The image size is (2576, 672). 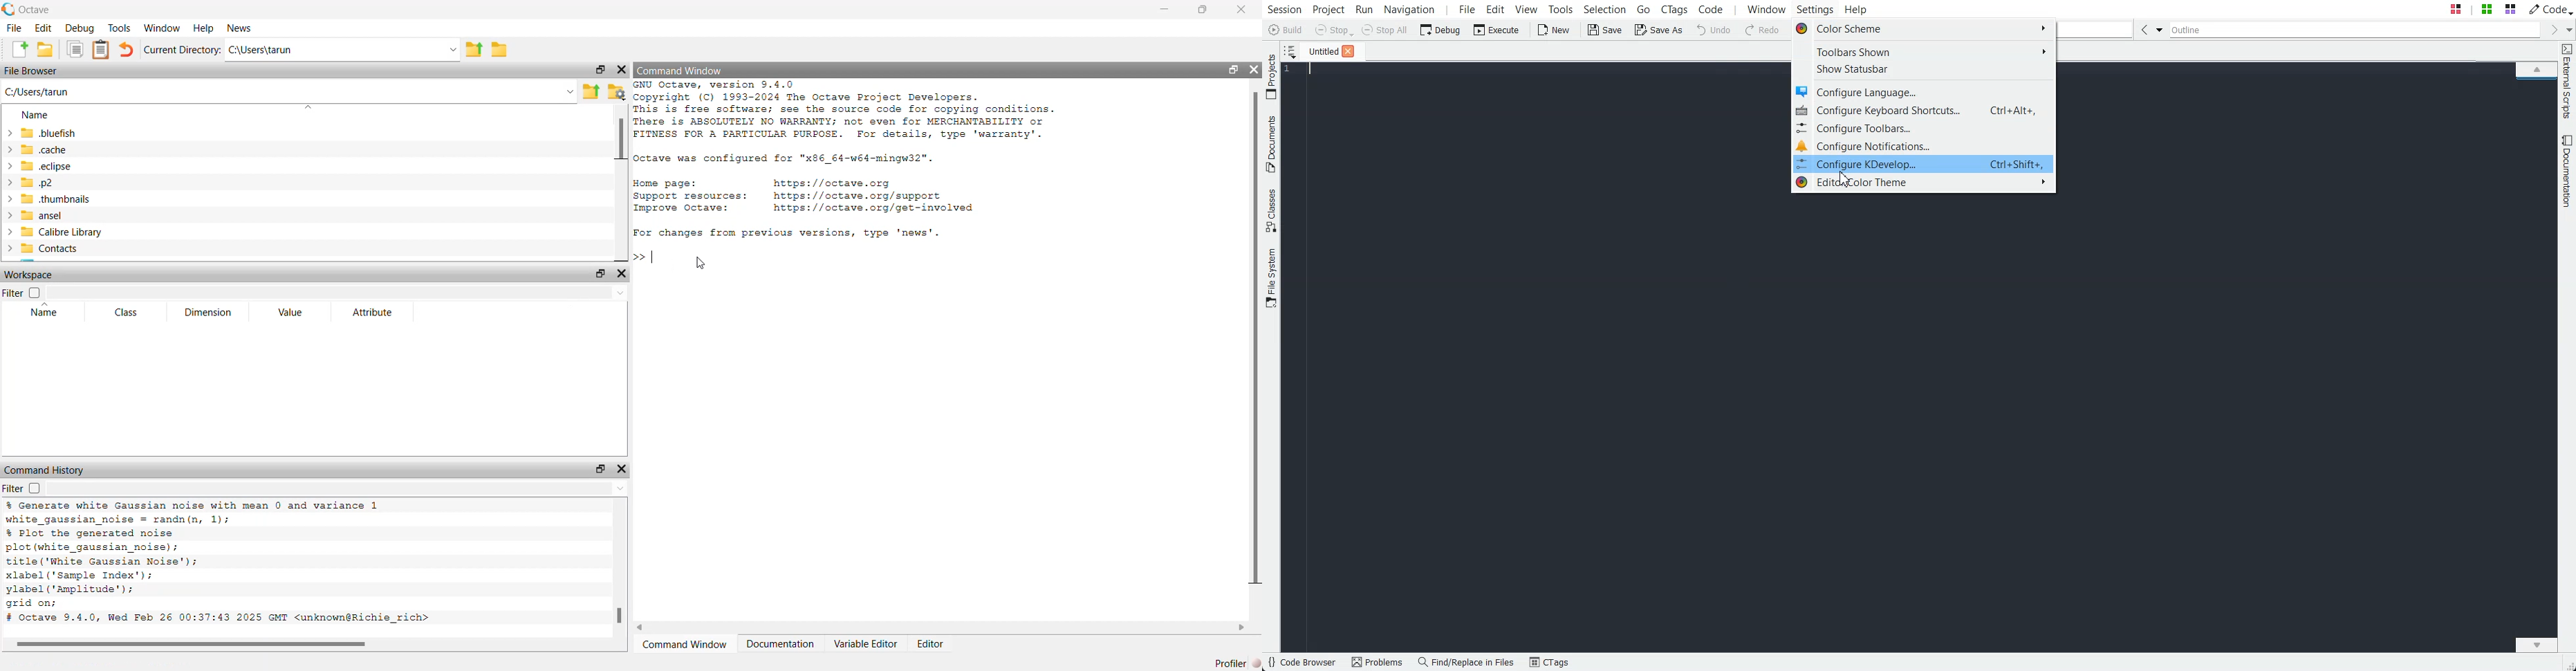 I want to click on  thumbnails, so click(x=53, y=199).